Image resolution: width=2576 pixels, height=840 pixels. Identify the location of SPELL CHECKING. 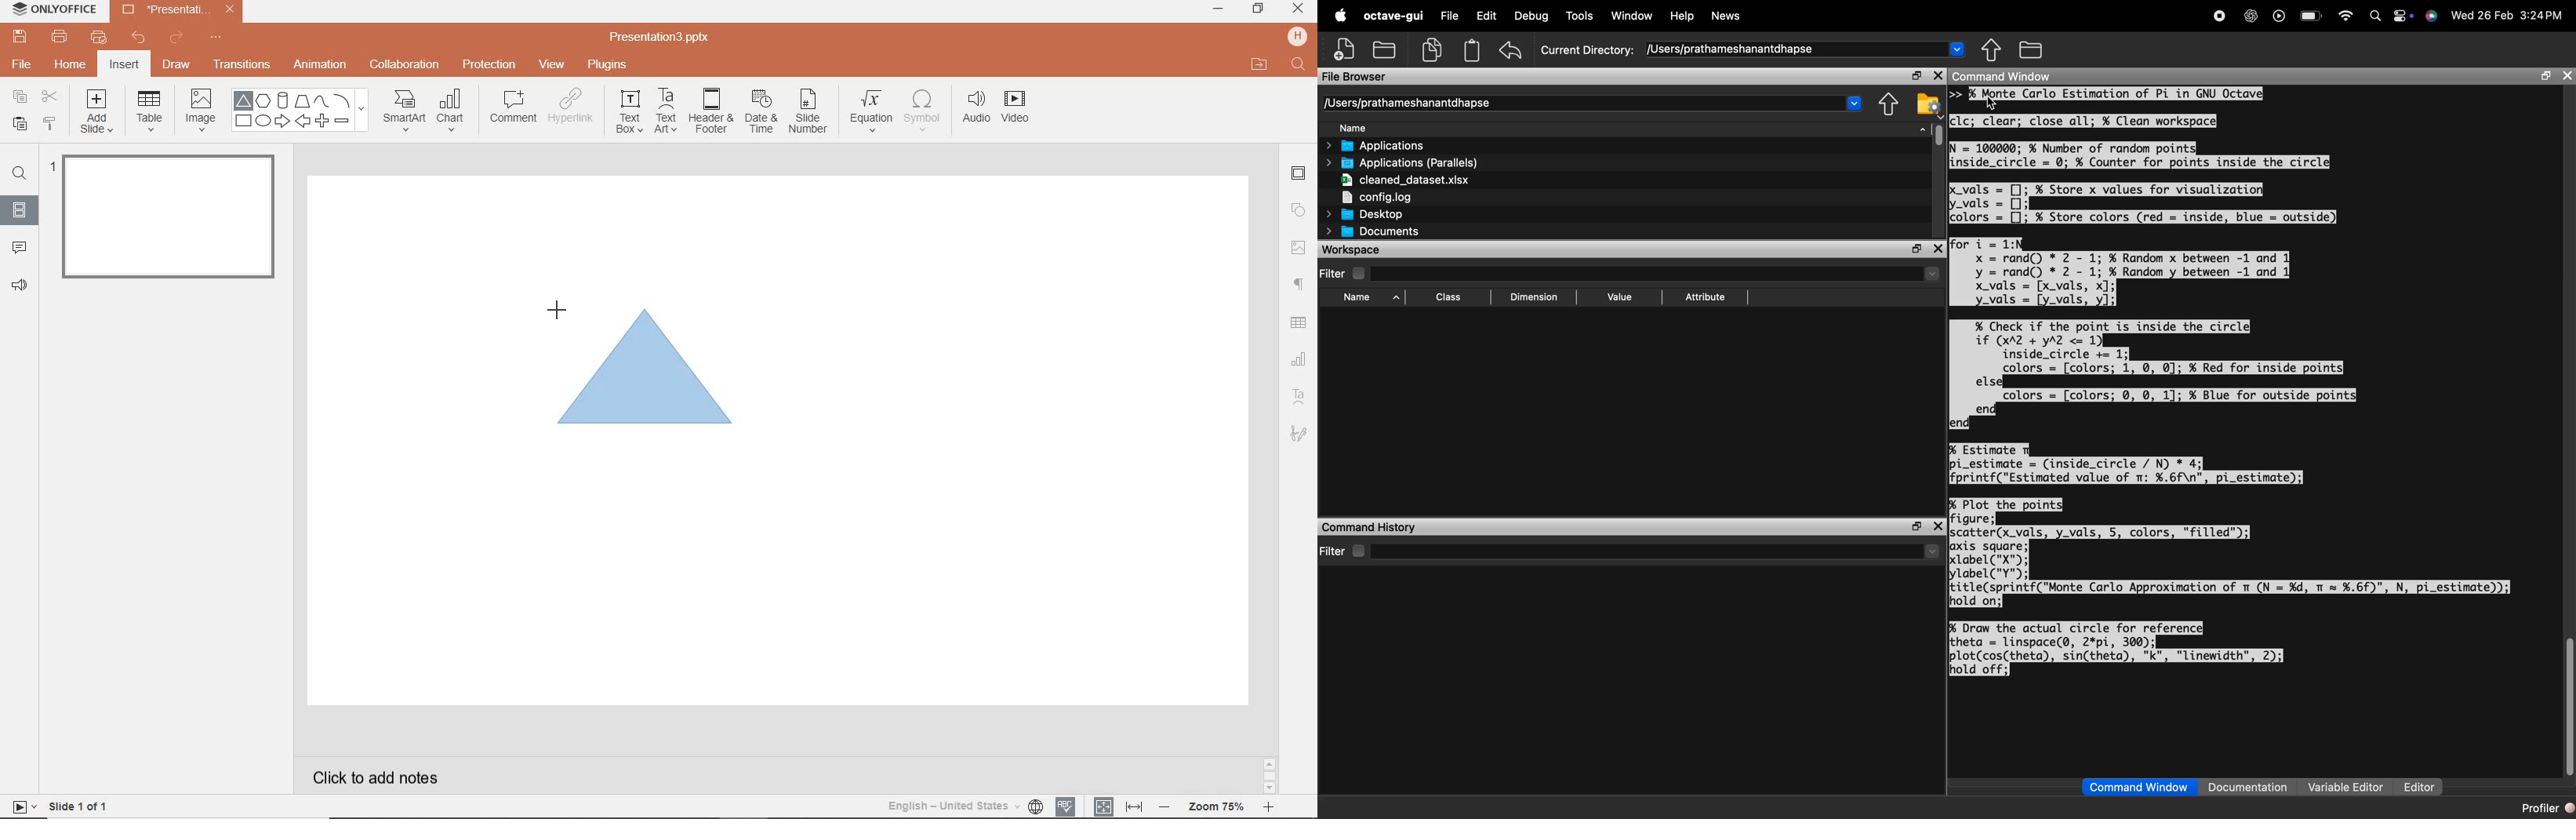
(1070, 804).